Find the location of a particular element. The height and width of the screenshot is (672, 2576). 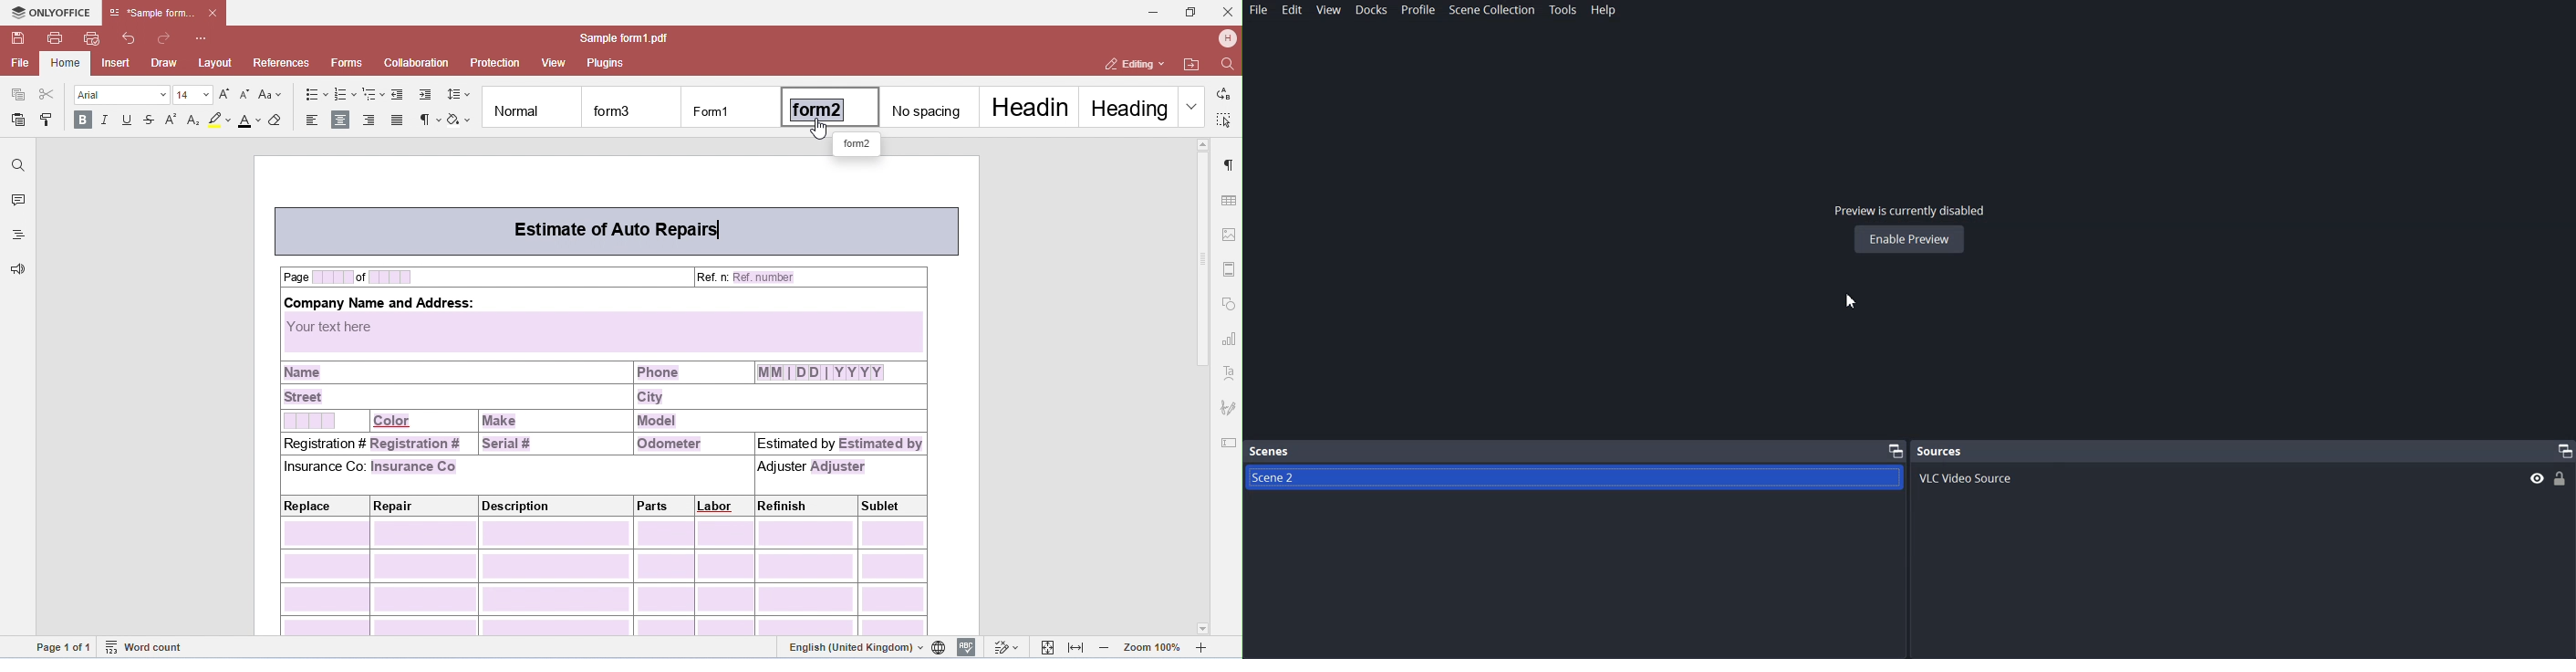

Tools is located at coordinates (1562, 10).